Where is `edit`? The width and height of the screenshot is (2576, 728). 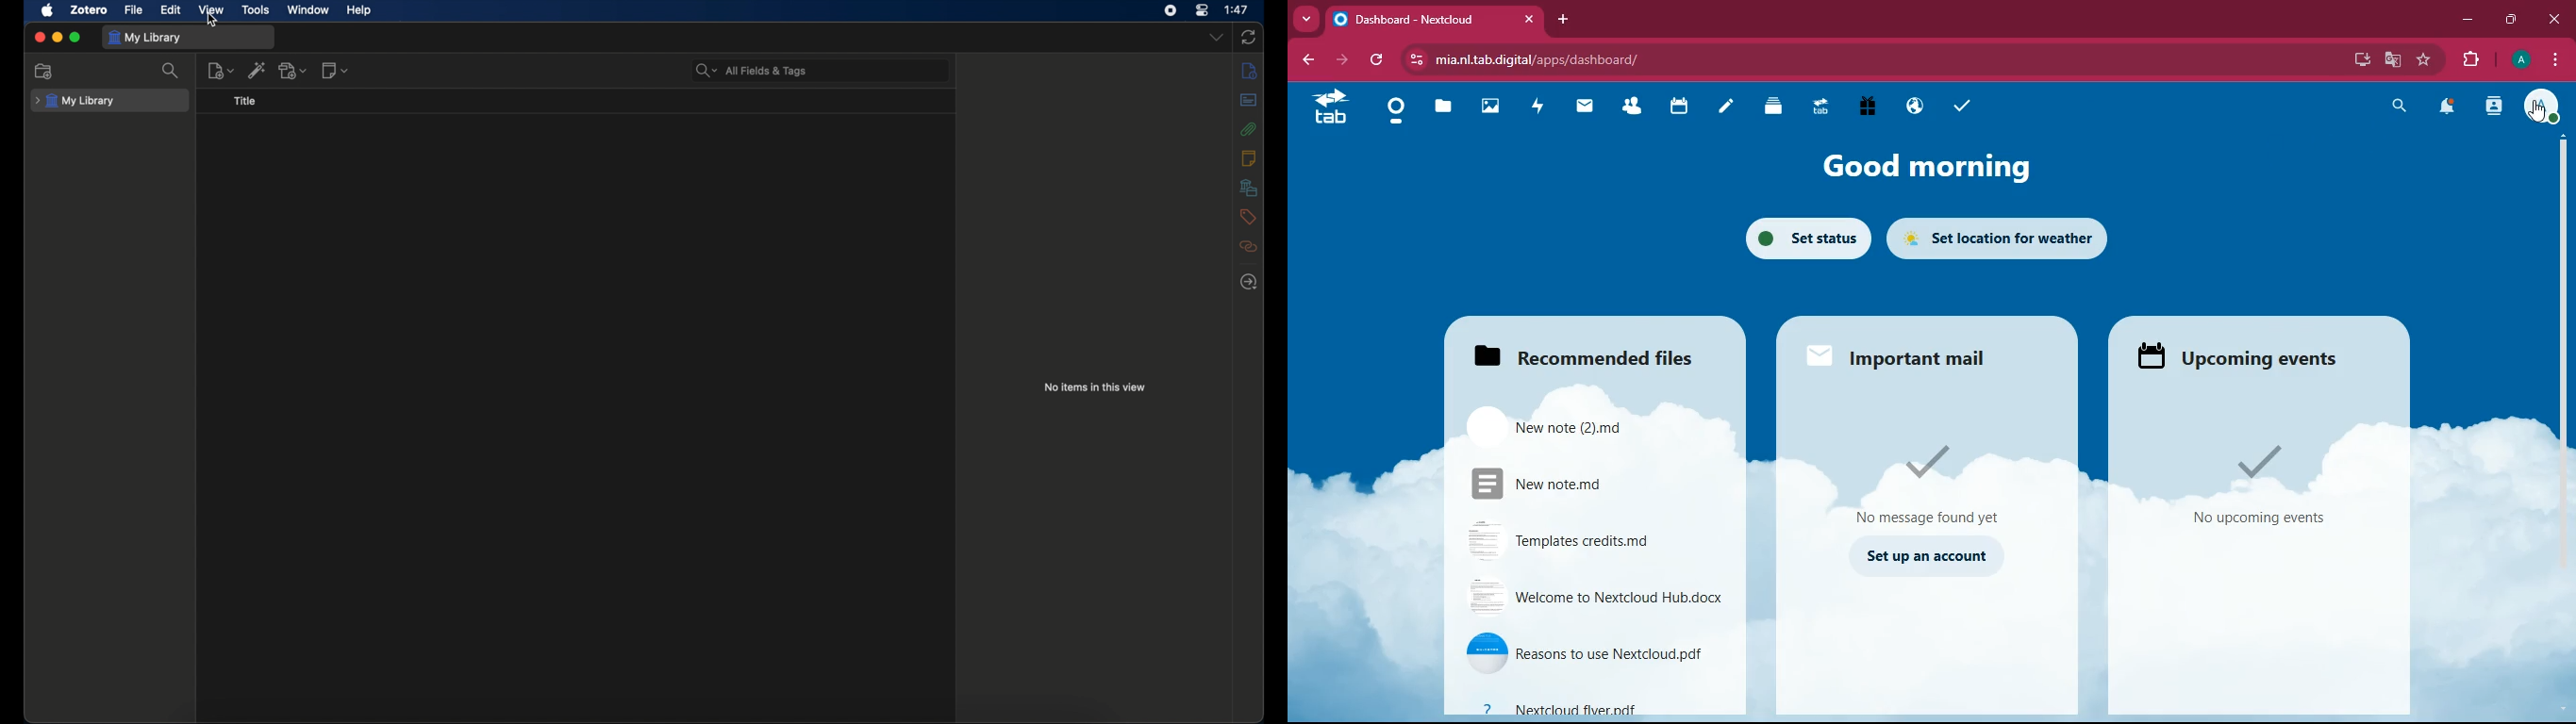
edit is located at coordinates (170, 10).